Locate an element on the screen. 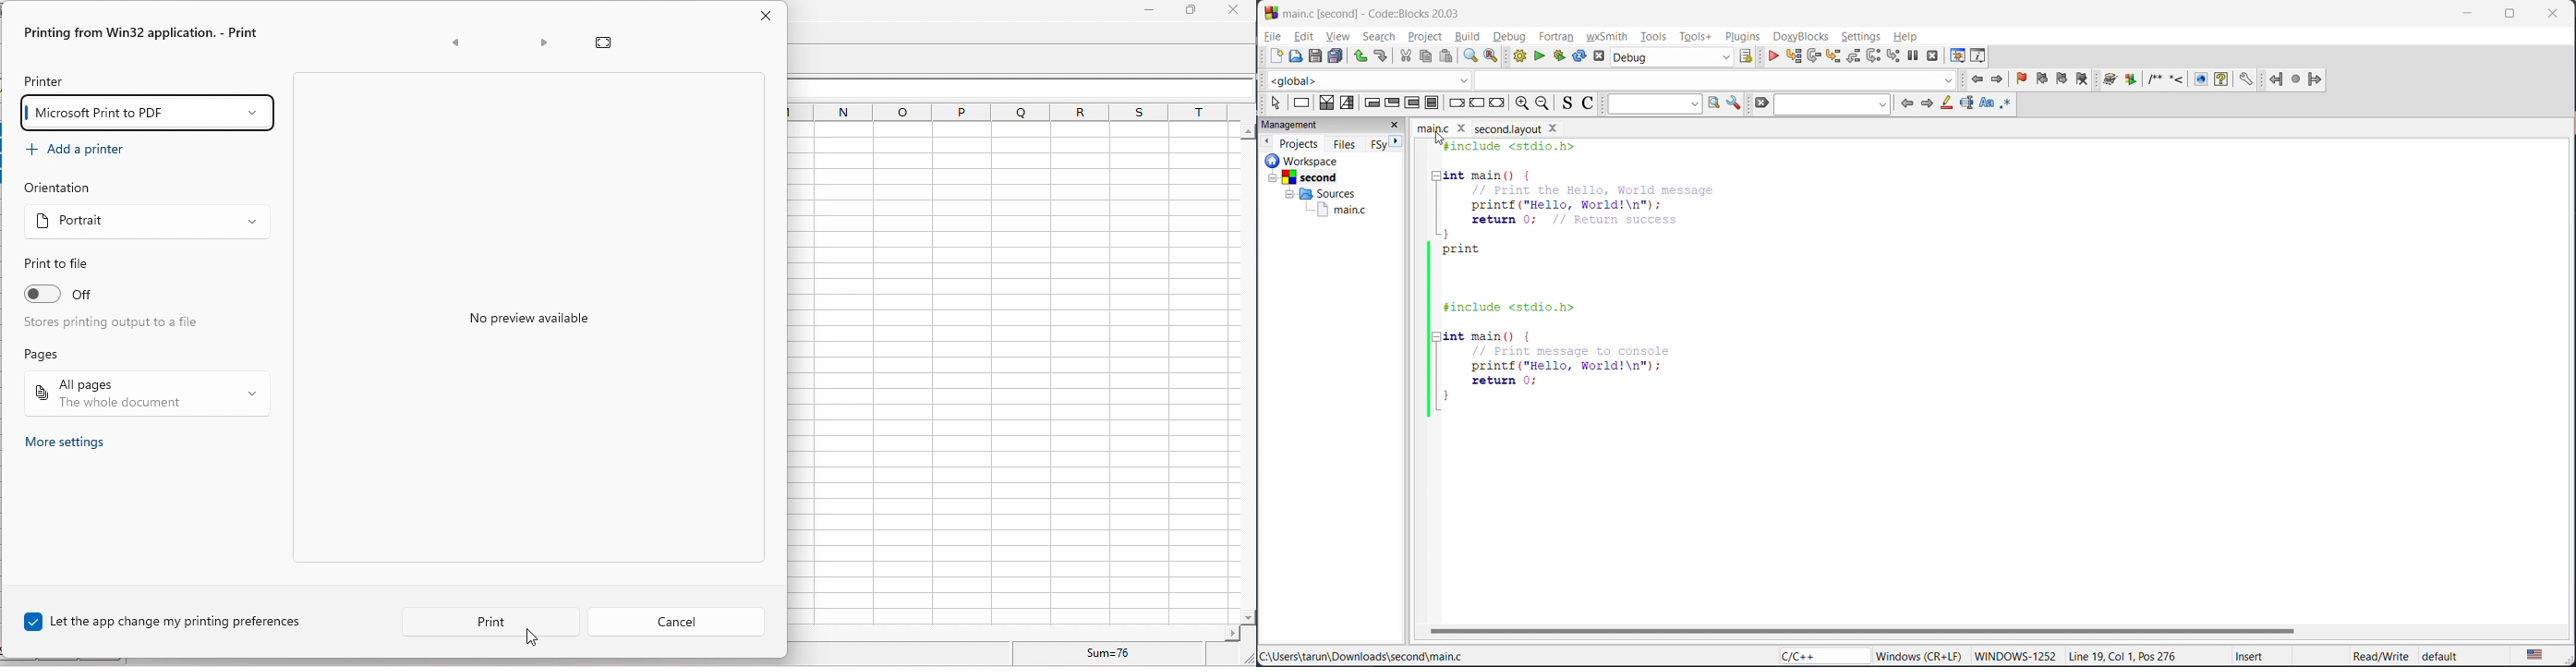  maximize is located at coordinates (2514, 15).